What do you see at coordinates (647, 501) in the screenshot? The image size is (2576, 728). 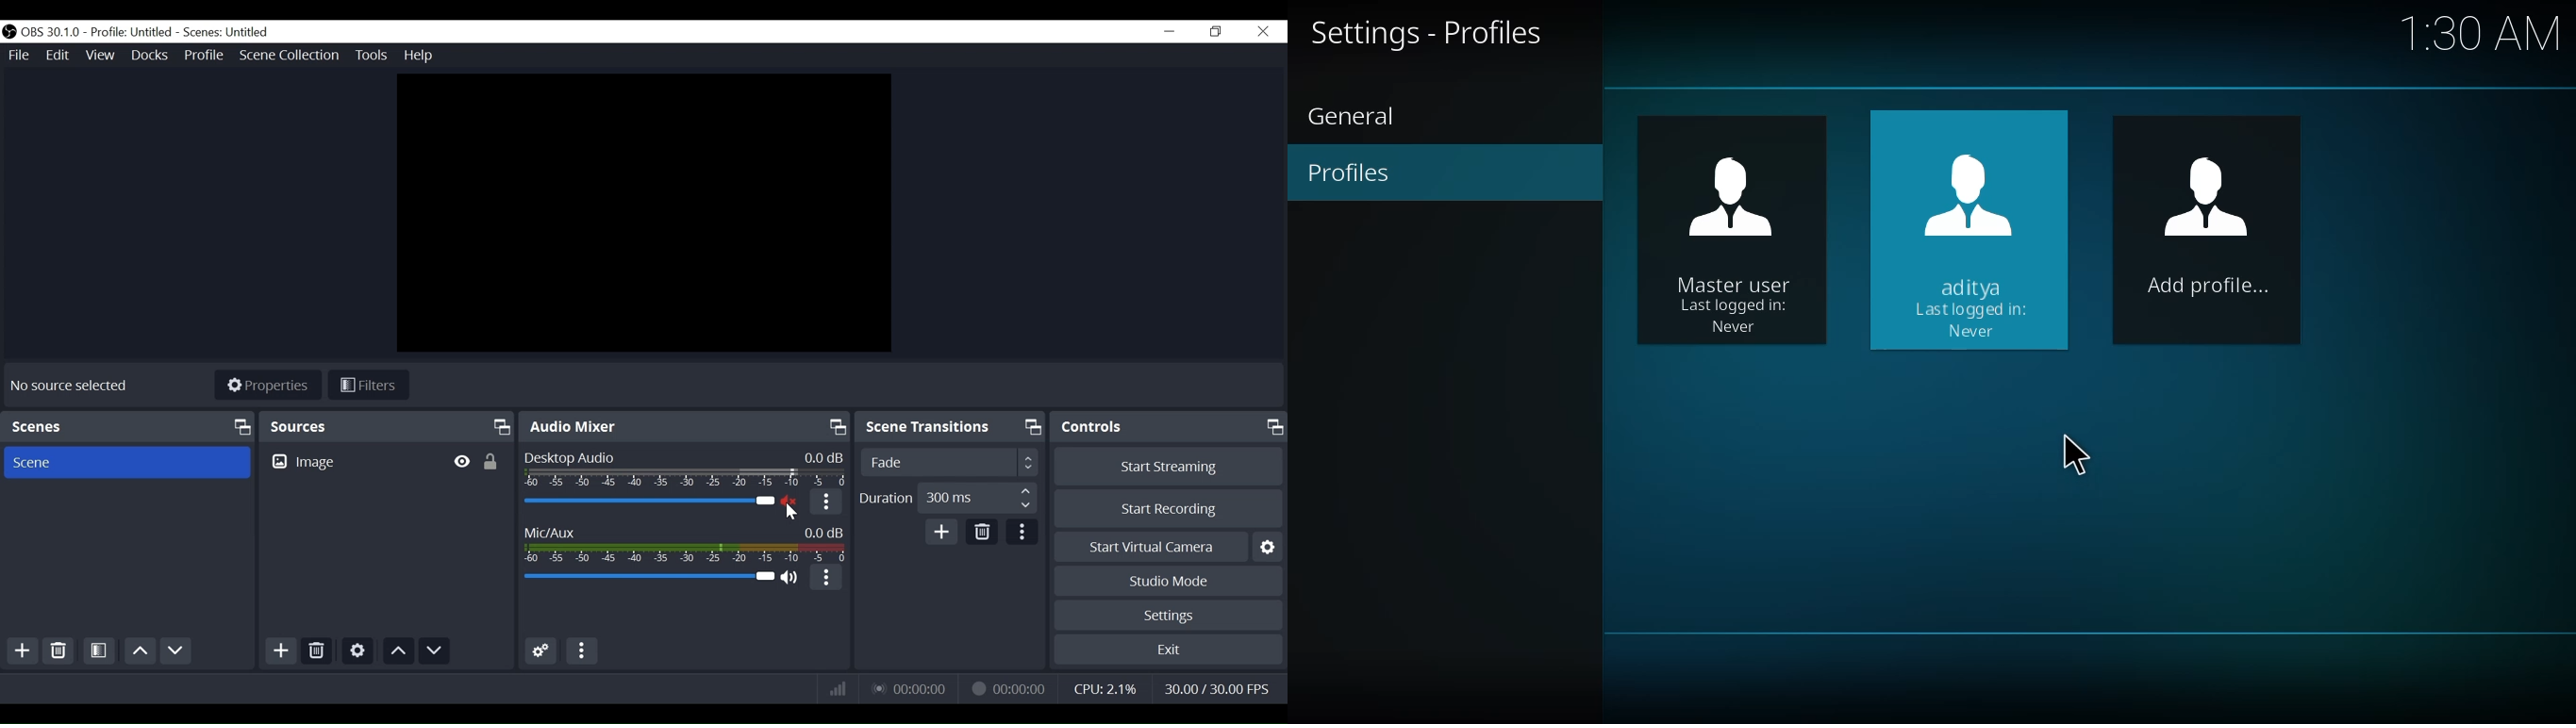 I see `Desktop Audio Slider` at bounding box center [647, 501].